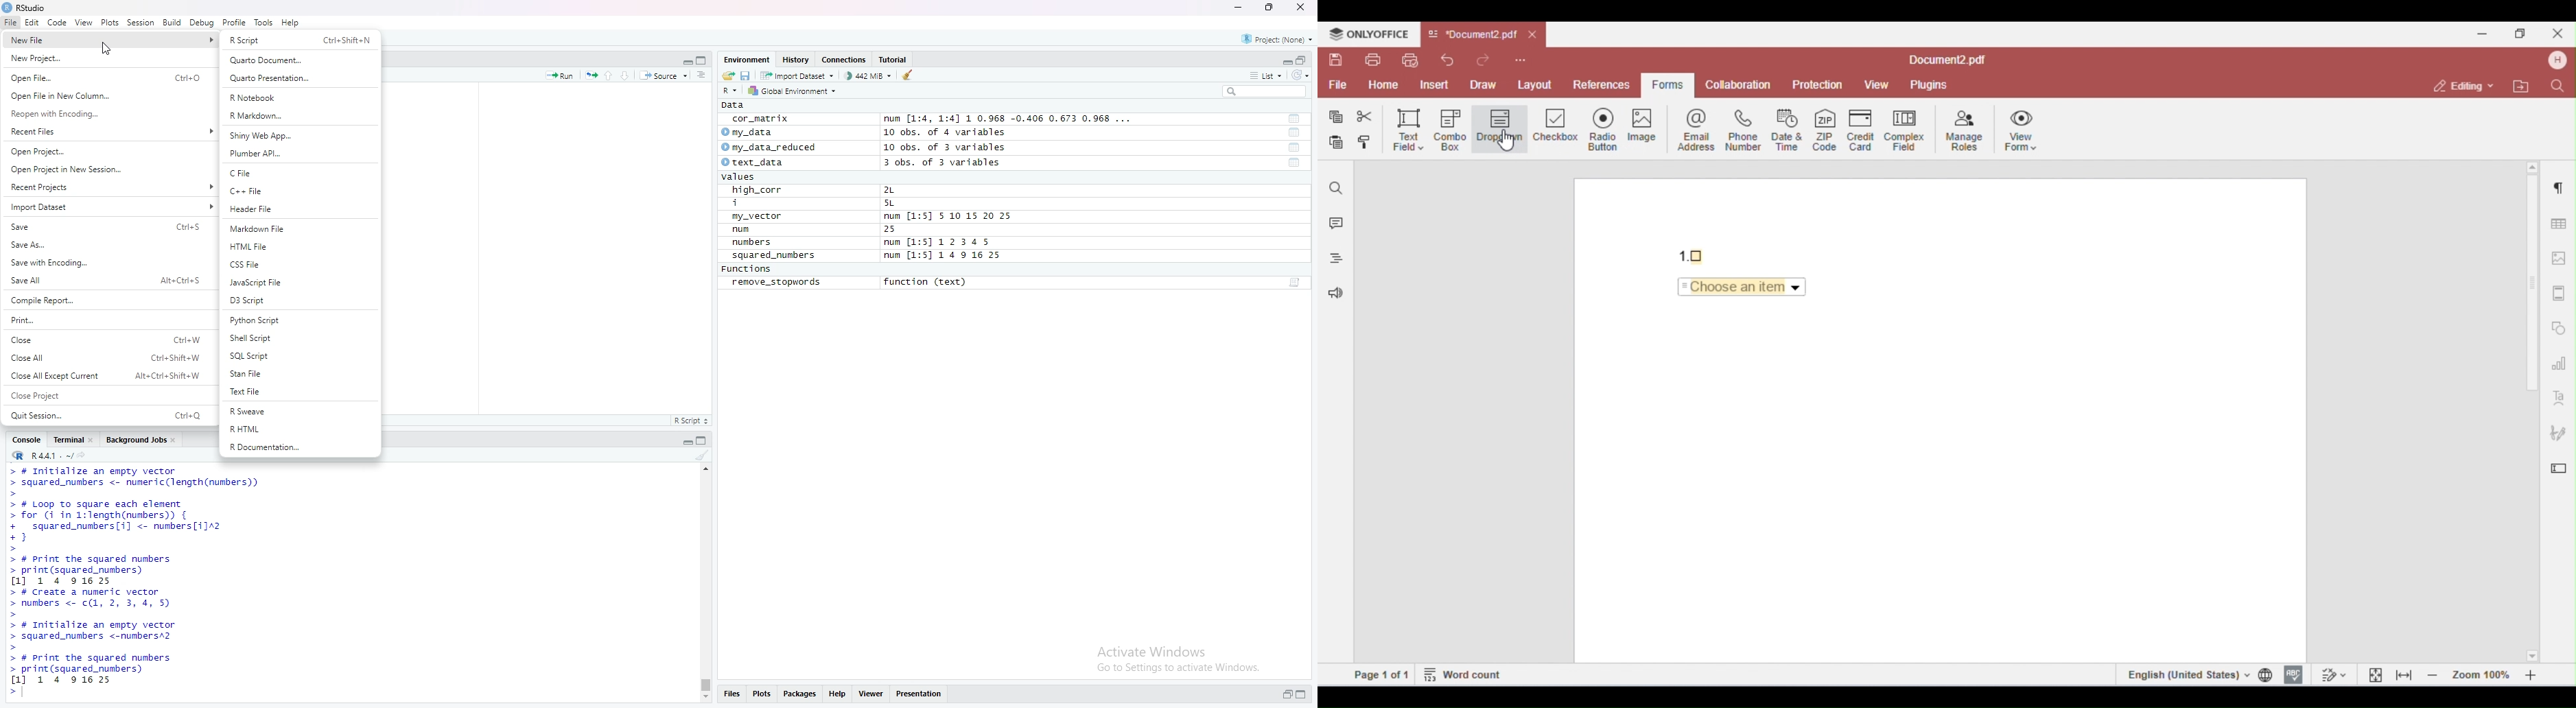 The height and width of the screenshot is (728, 2576). Describe the element at coordinates (294, 246) in the screenshot. I see `HTML File` at that location.